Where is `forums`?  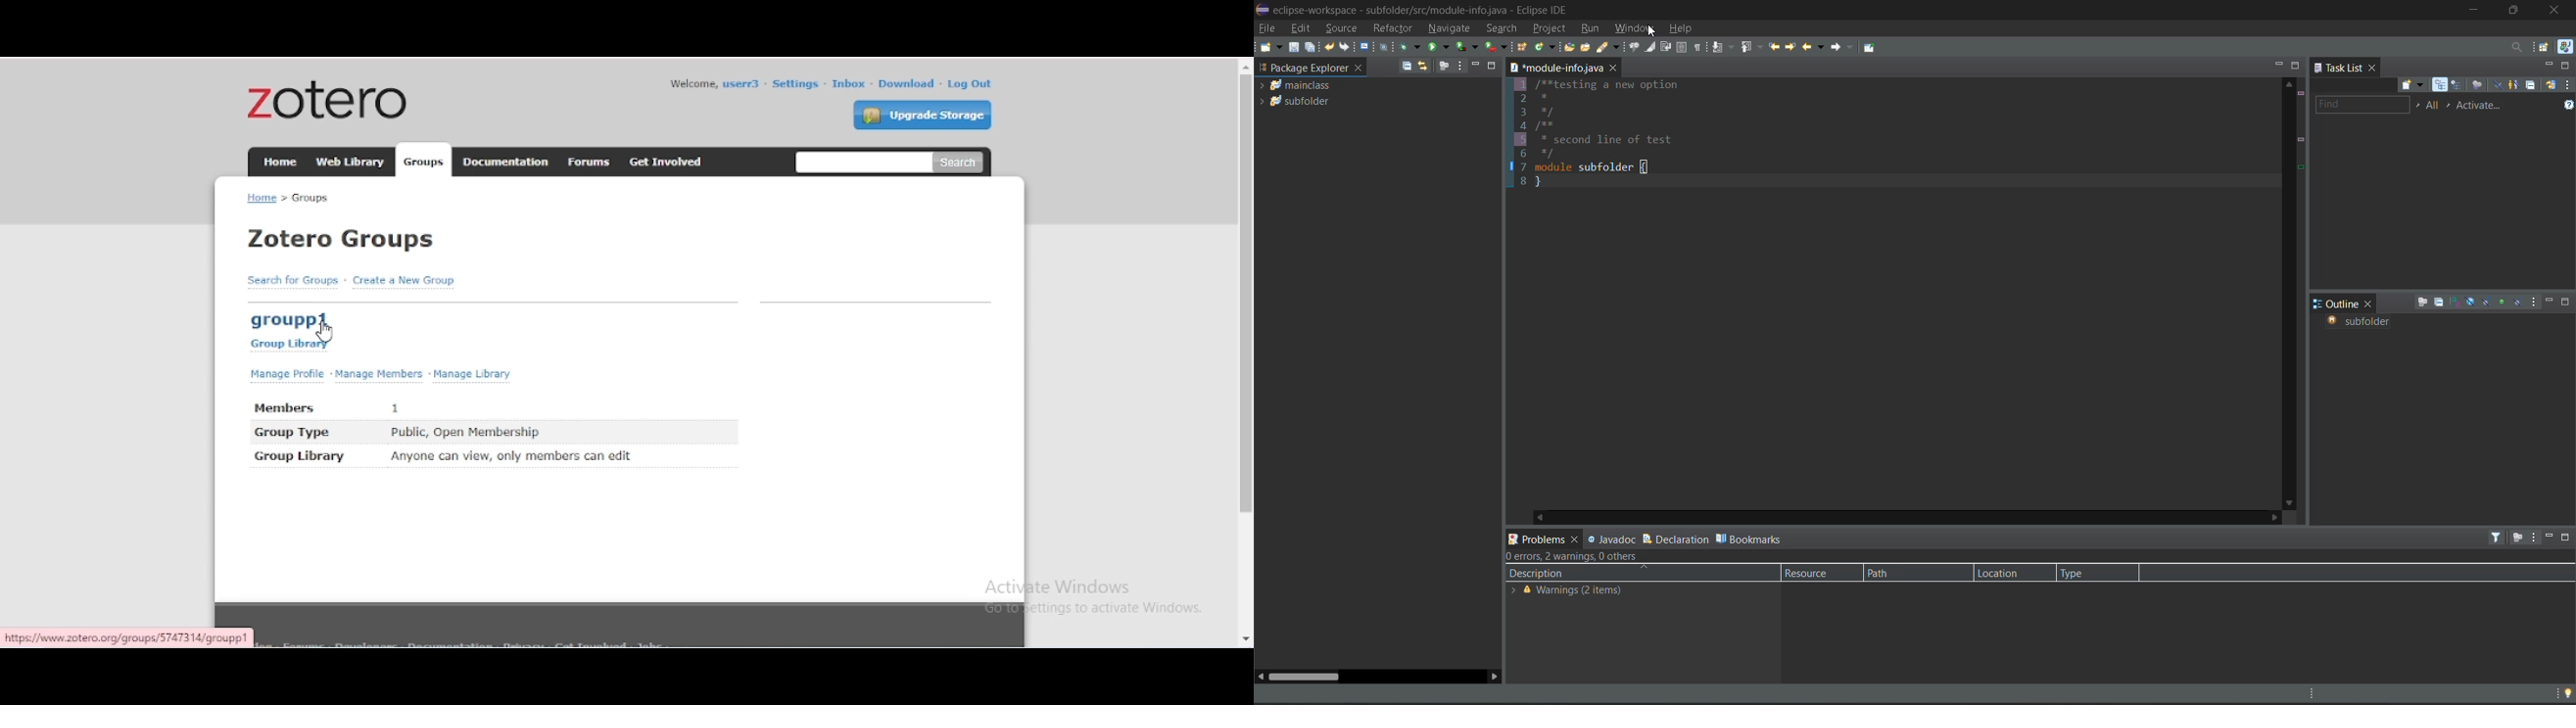
forums is located at coordinates (590, 162).